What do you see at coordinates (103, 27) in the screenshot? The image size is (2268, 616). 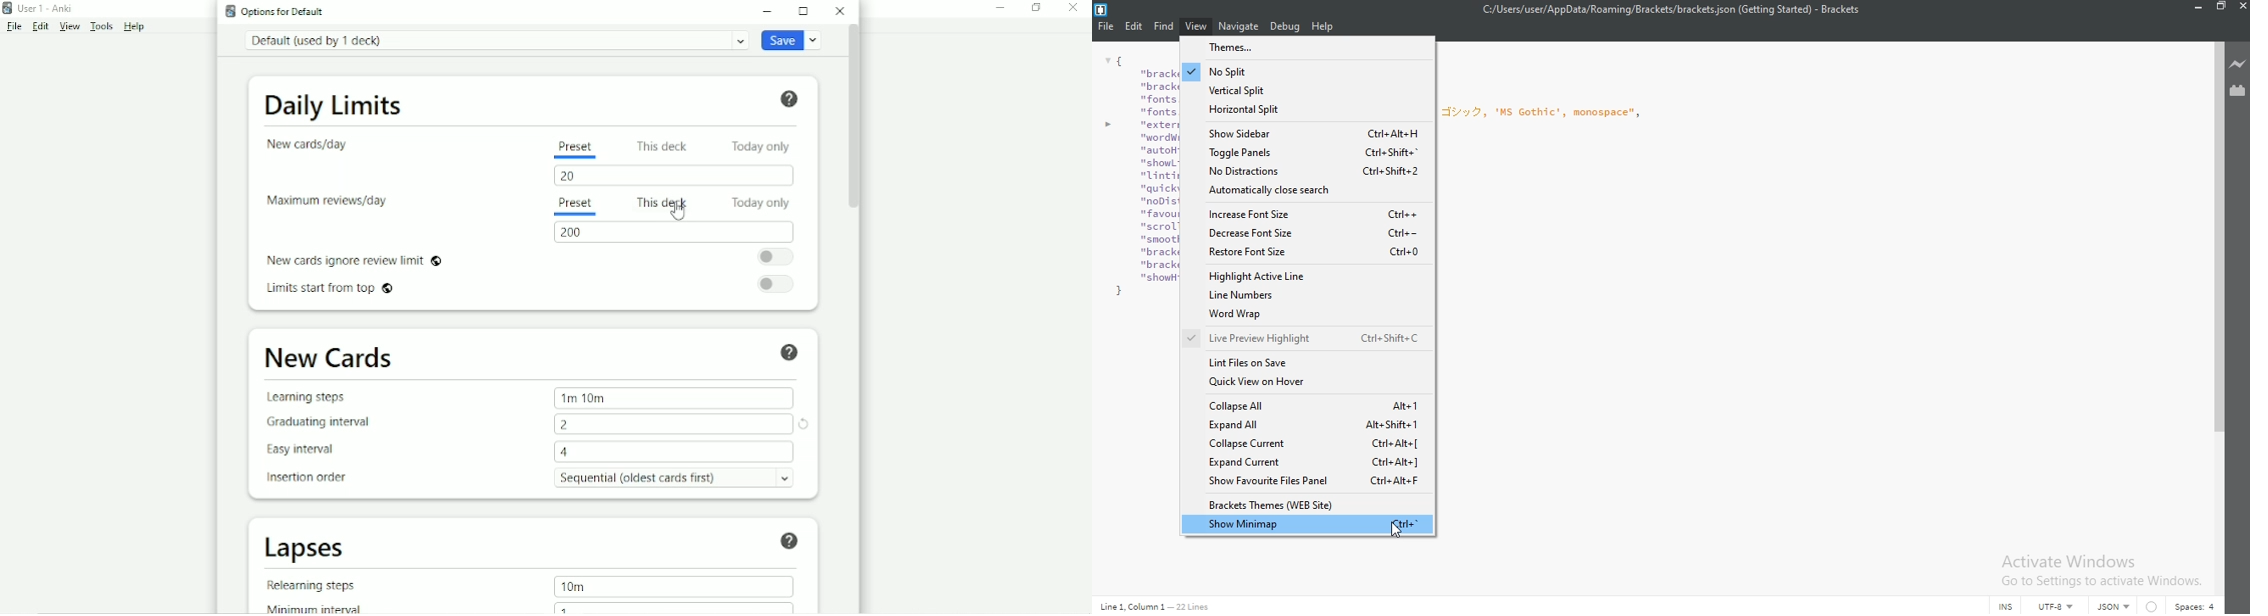 I see `Tools` at bounding box center [103, 27].